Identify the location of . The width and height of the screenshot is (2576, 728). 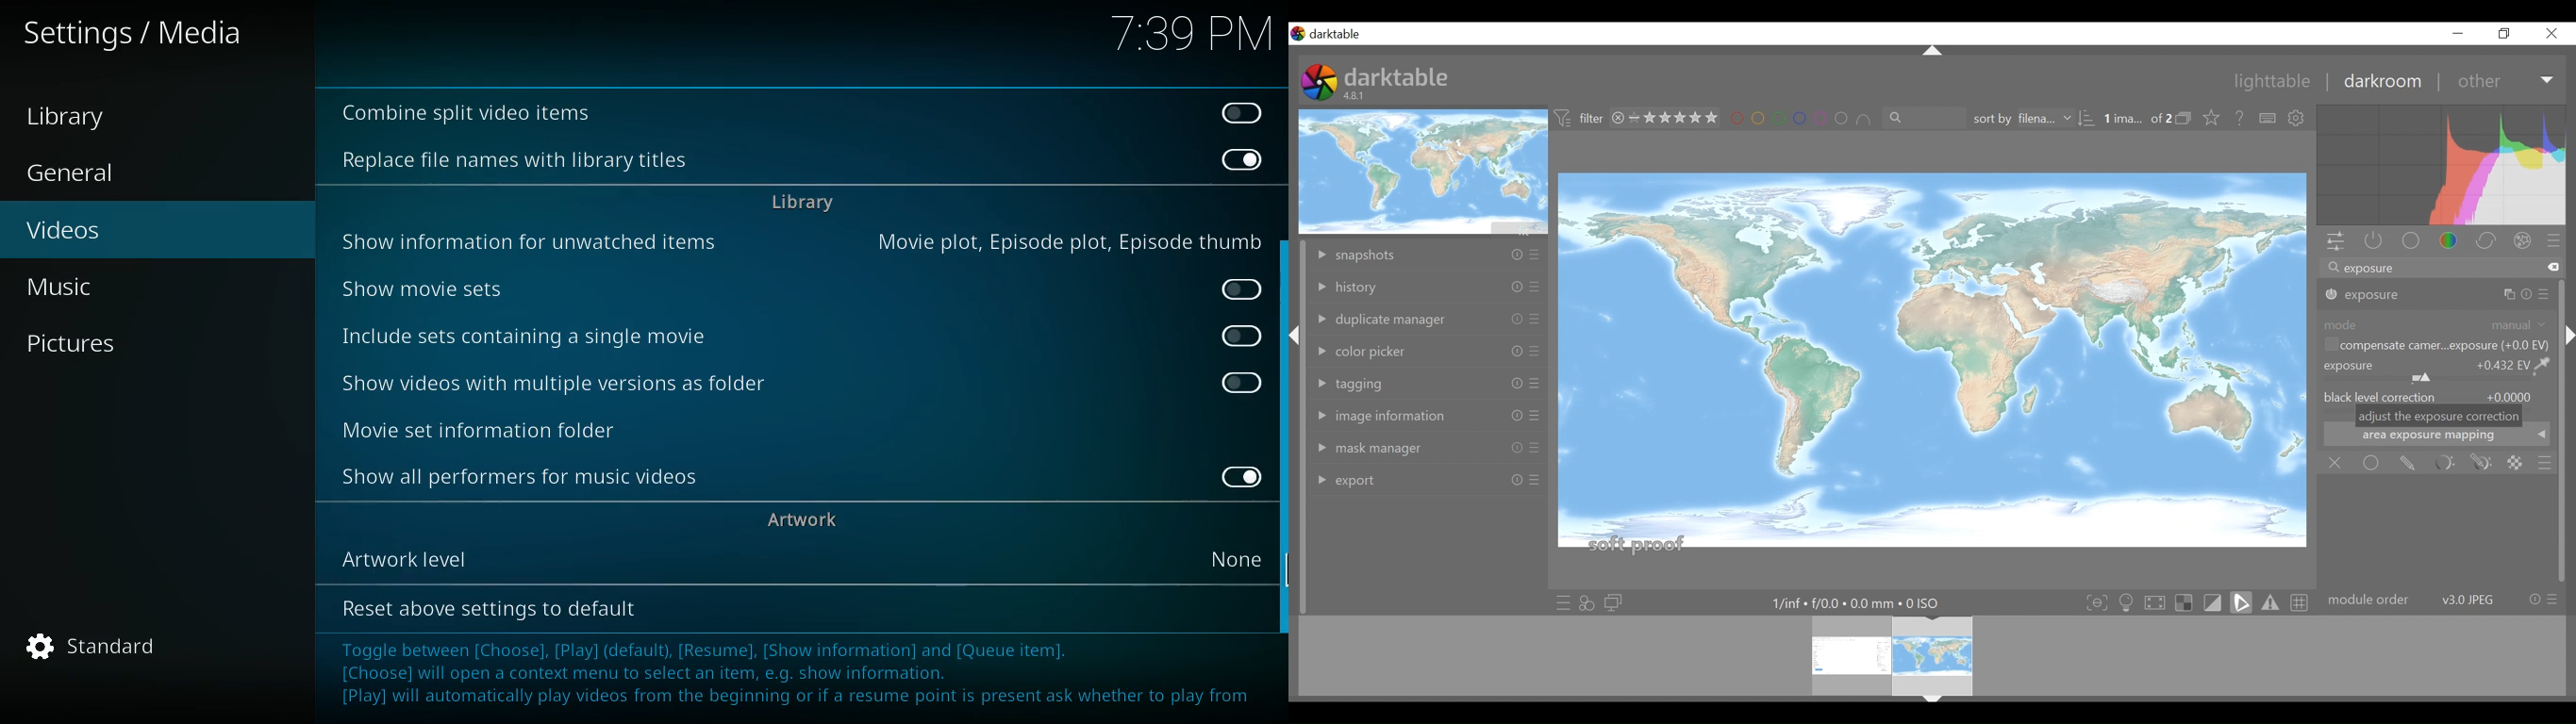
(2515, 294).